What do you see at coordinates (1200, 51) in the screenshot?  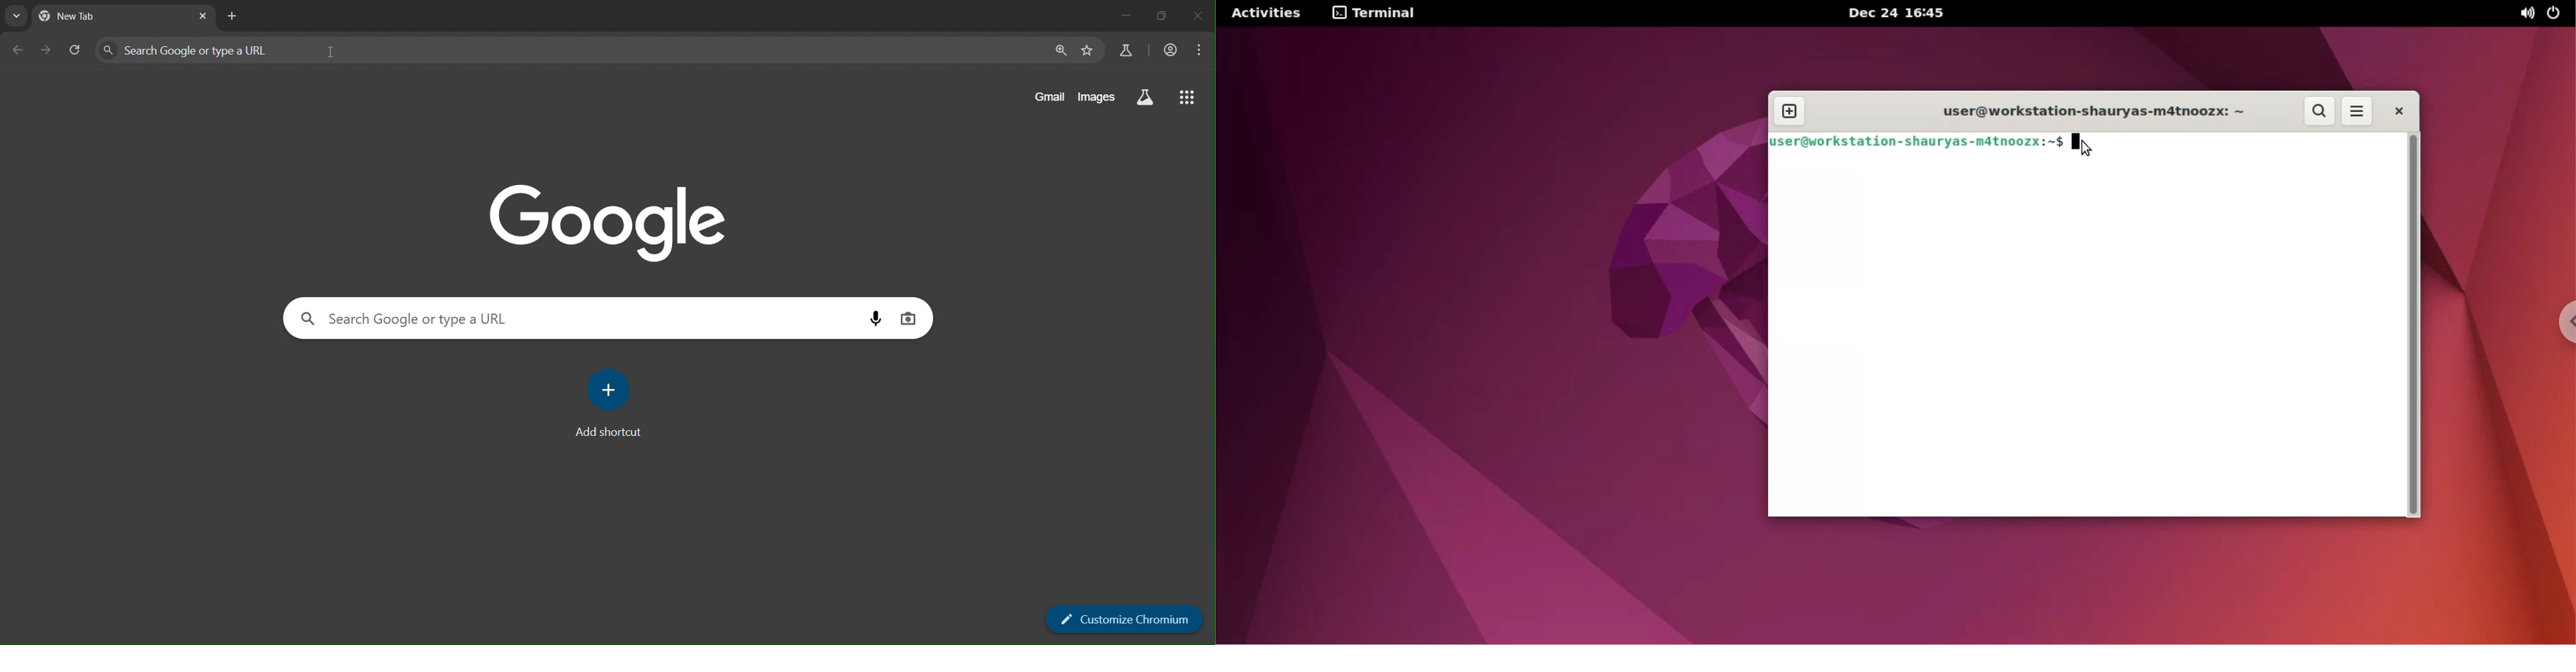 I see `menu` at bounding box center [1200, 51].